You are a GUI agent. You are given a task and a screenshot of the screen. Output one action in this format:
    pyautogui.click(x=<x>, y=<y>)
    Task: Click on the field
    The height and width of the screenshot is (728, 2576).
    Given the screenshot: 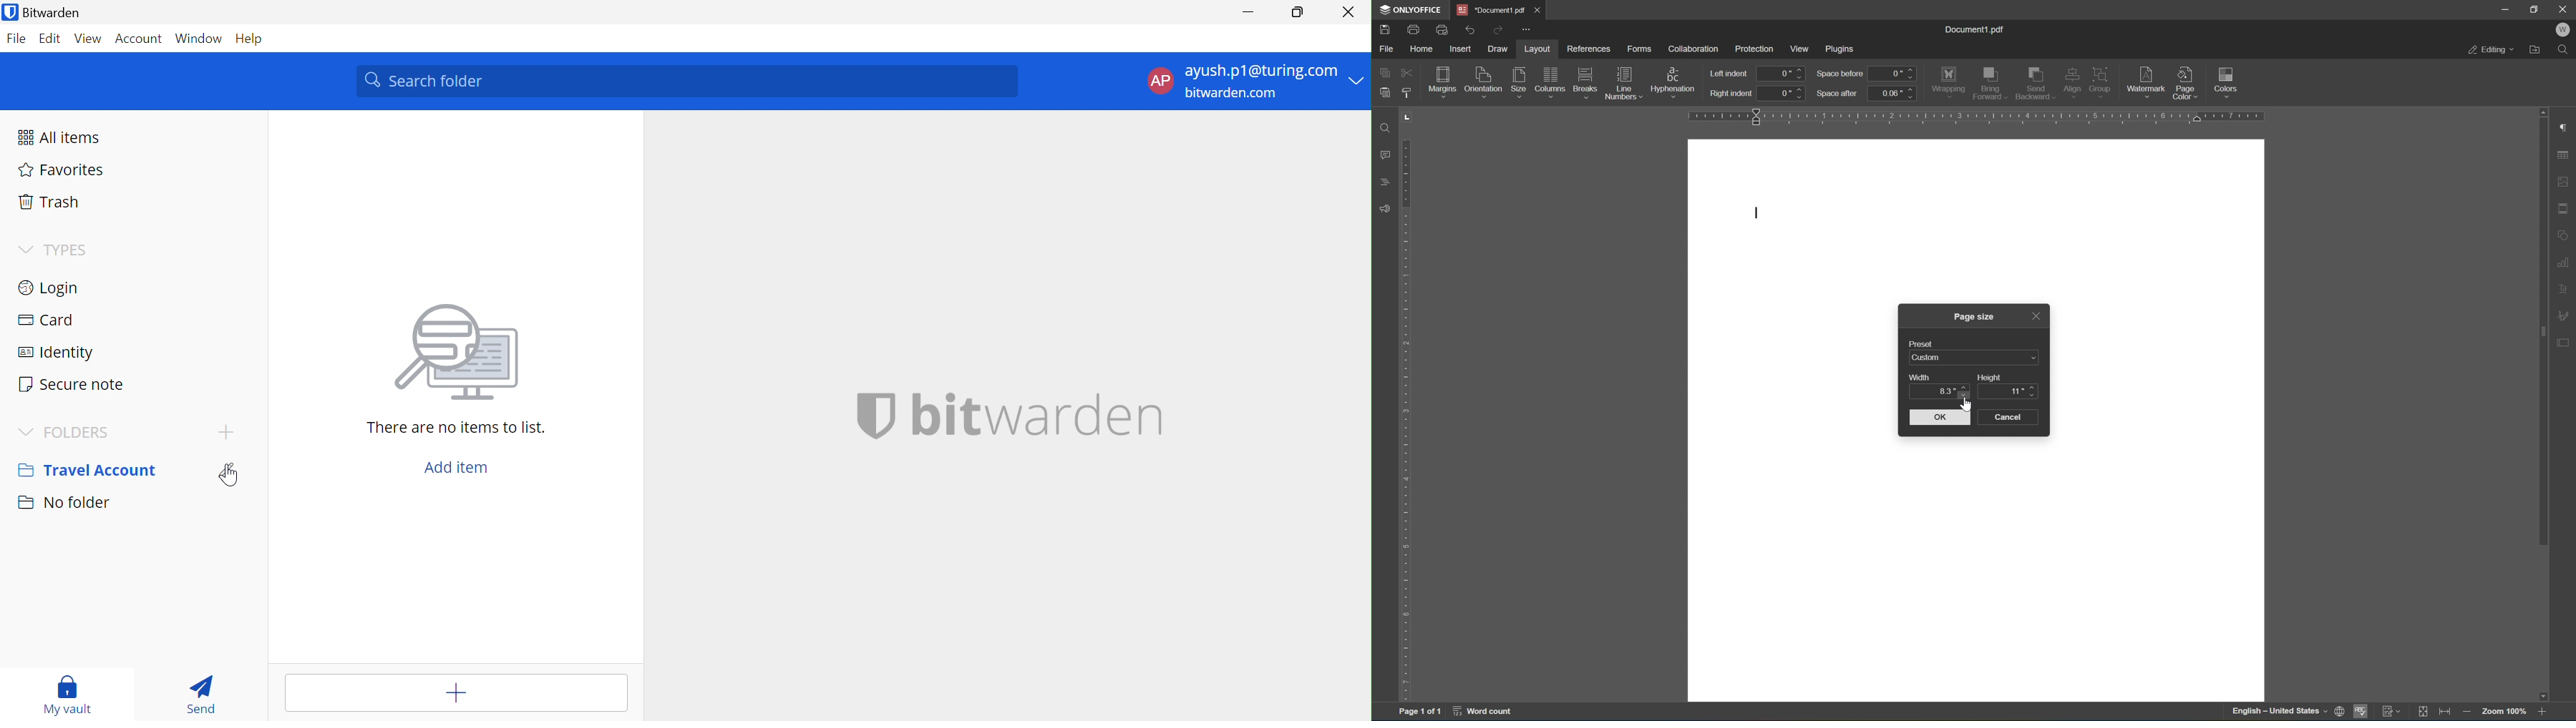 What is the action you would take?
    pyautogui.click(x=1407, y=73)
    